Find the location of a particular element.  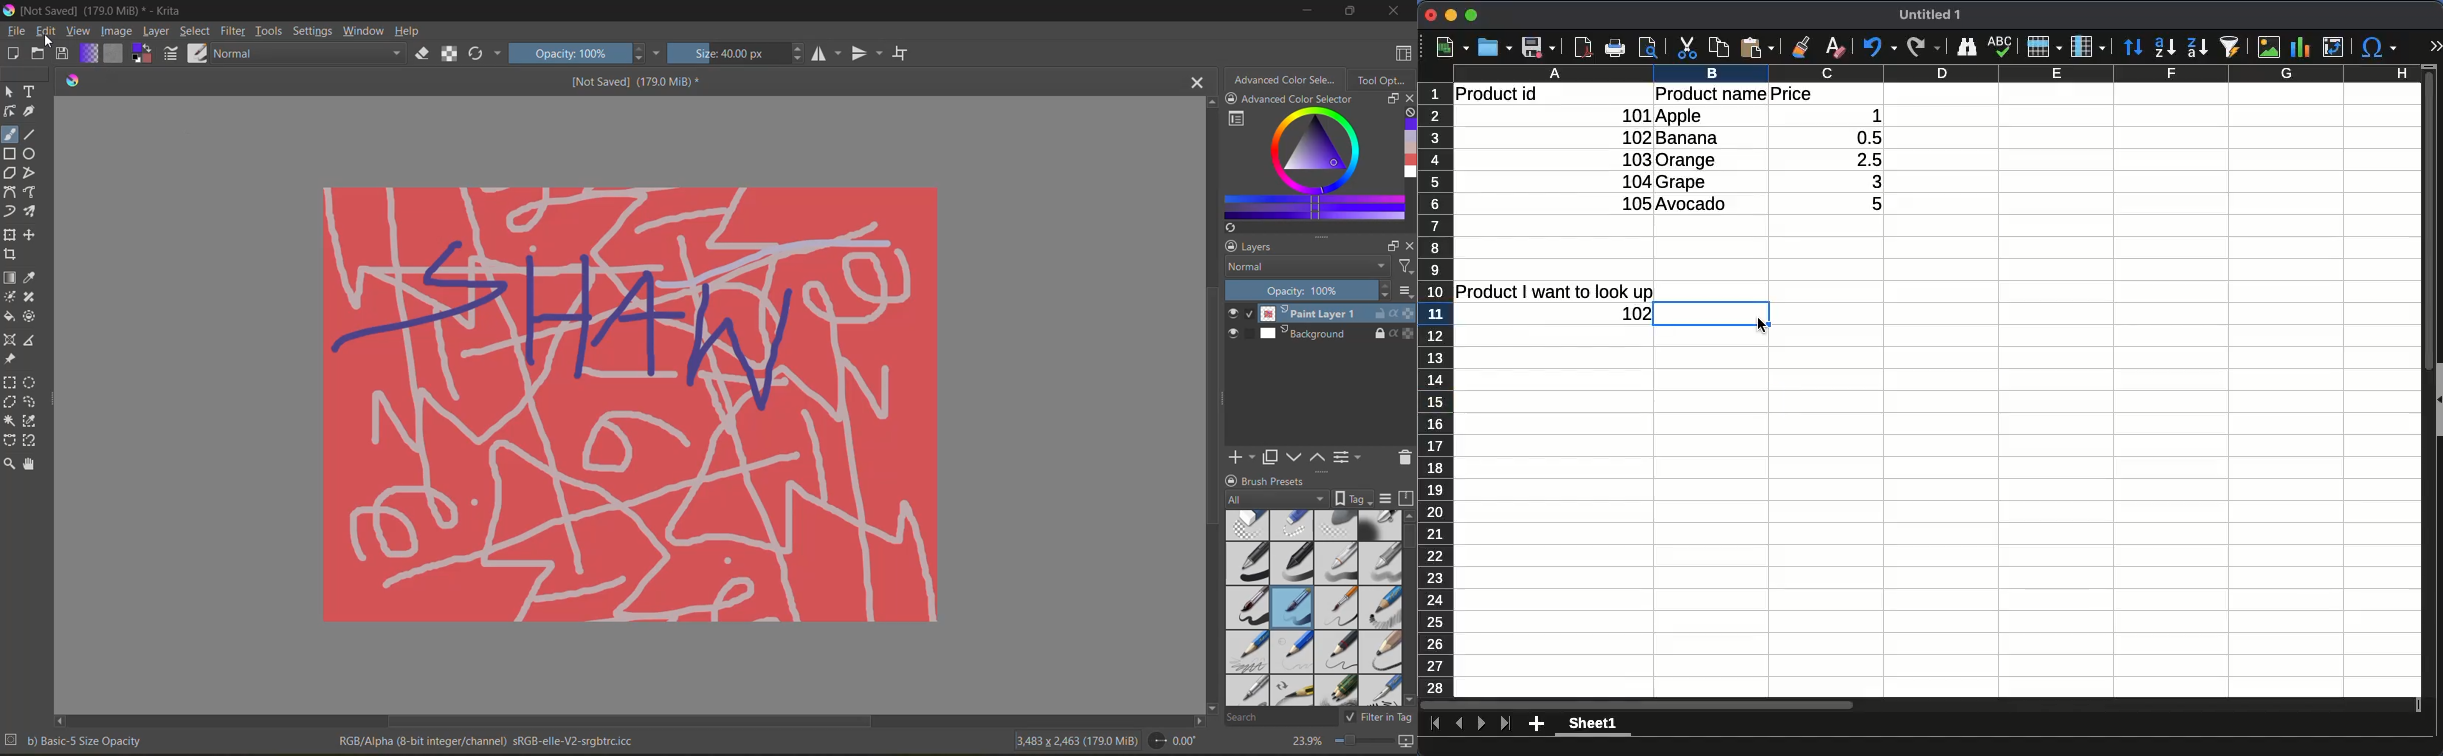

0.00 is located at coordinates (1173, 739).